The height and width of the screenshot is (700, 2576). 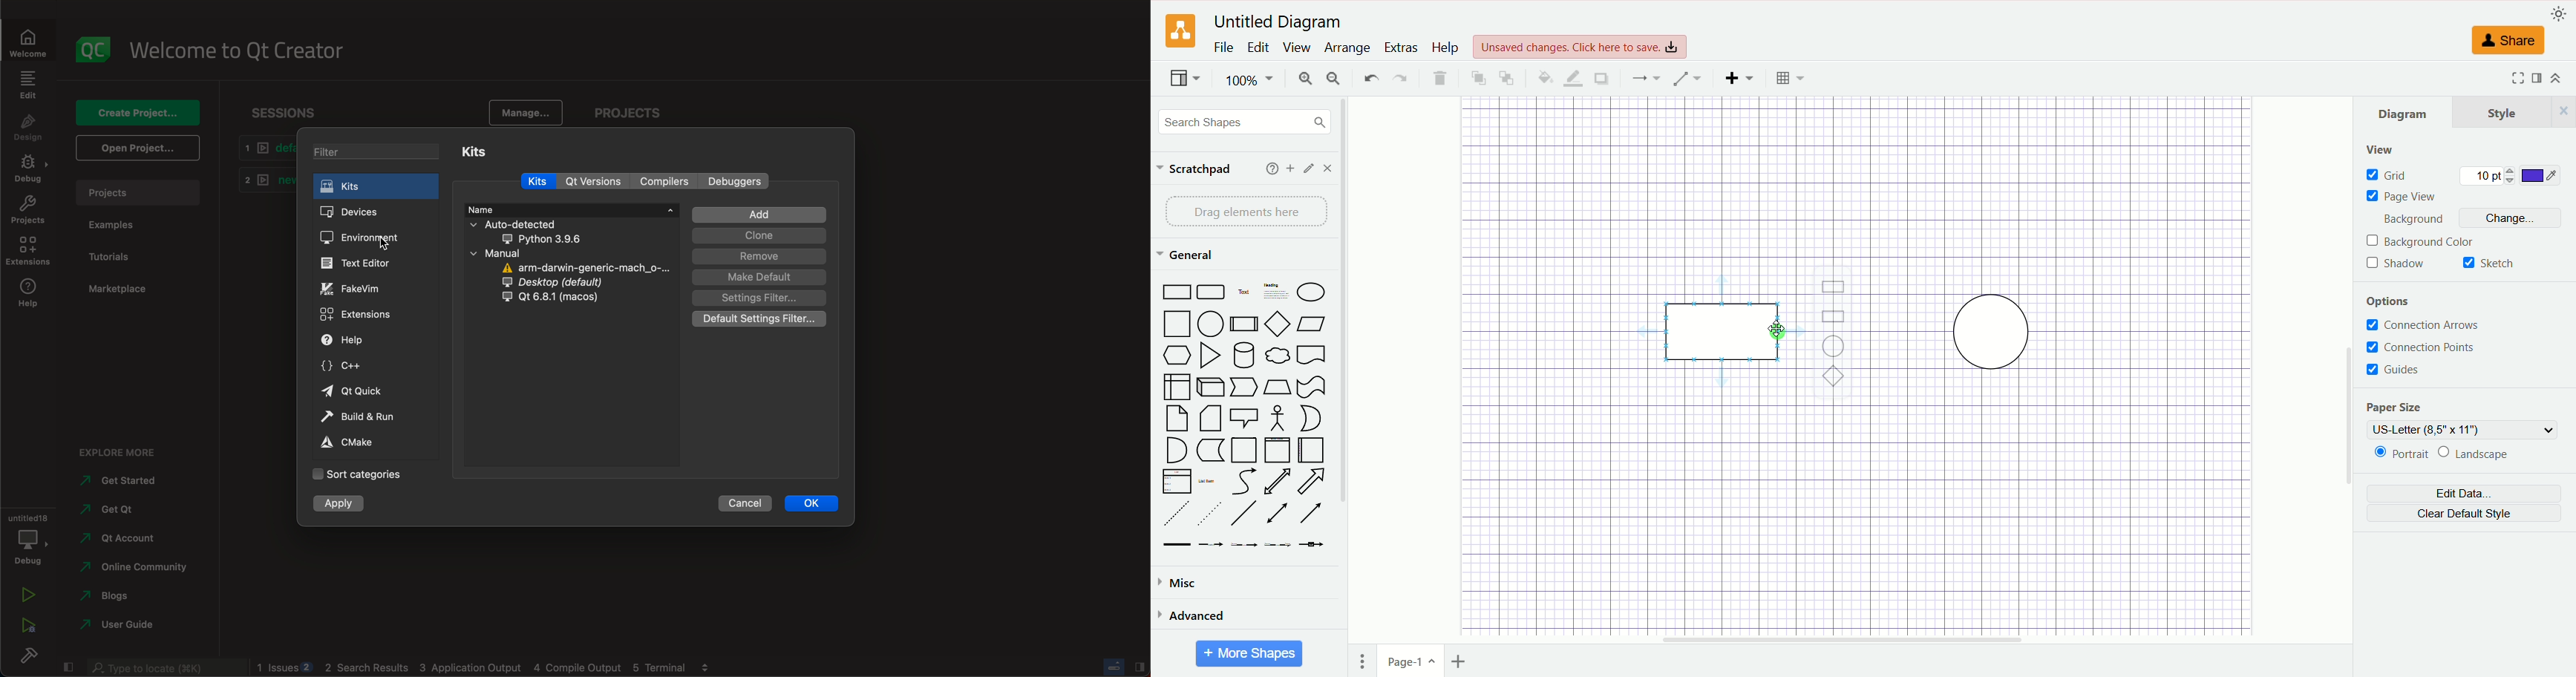 What do you see at coordinates (2404, 113) in the screenshot?
I see `diagram` at bounding box center [2404, 113].